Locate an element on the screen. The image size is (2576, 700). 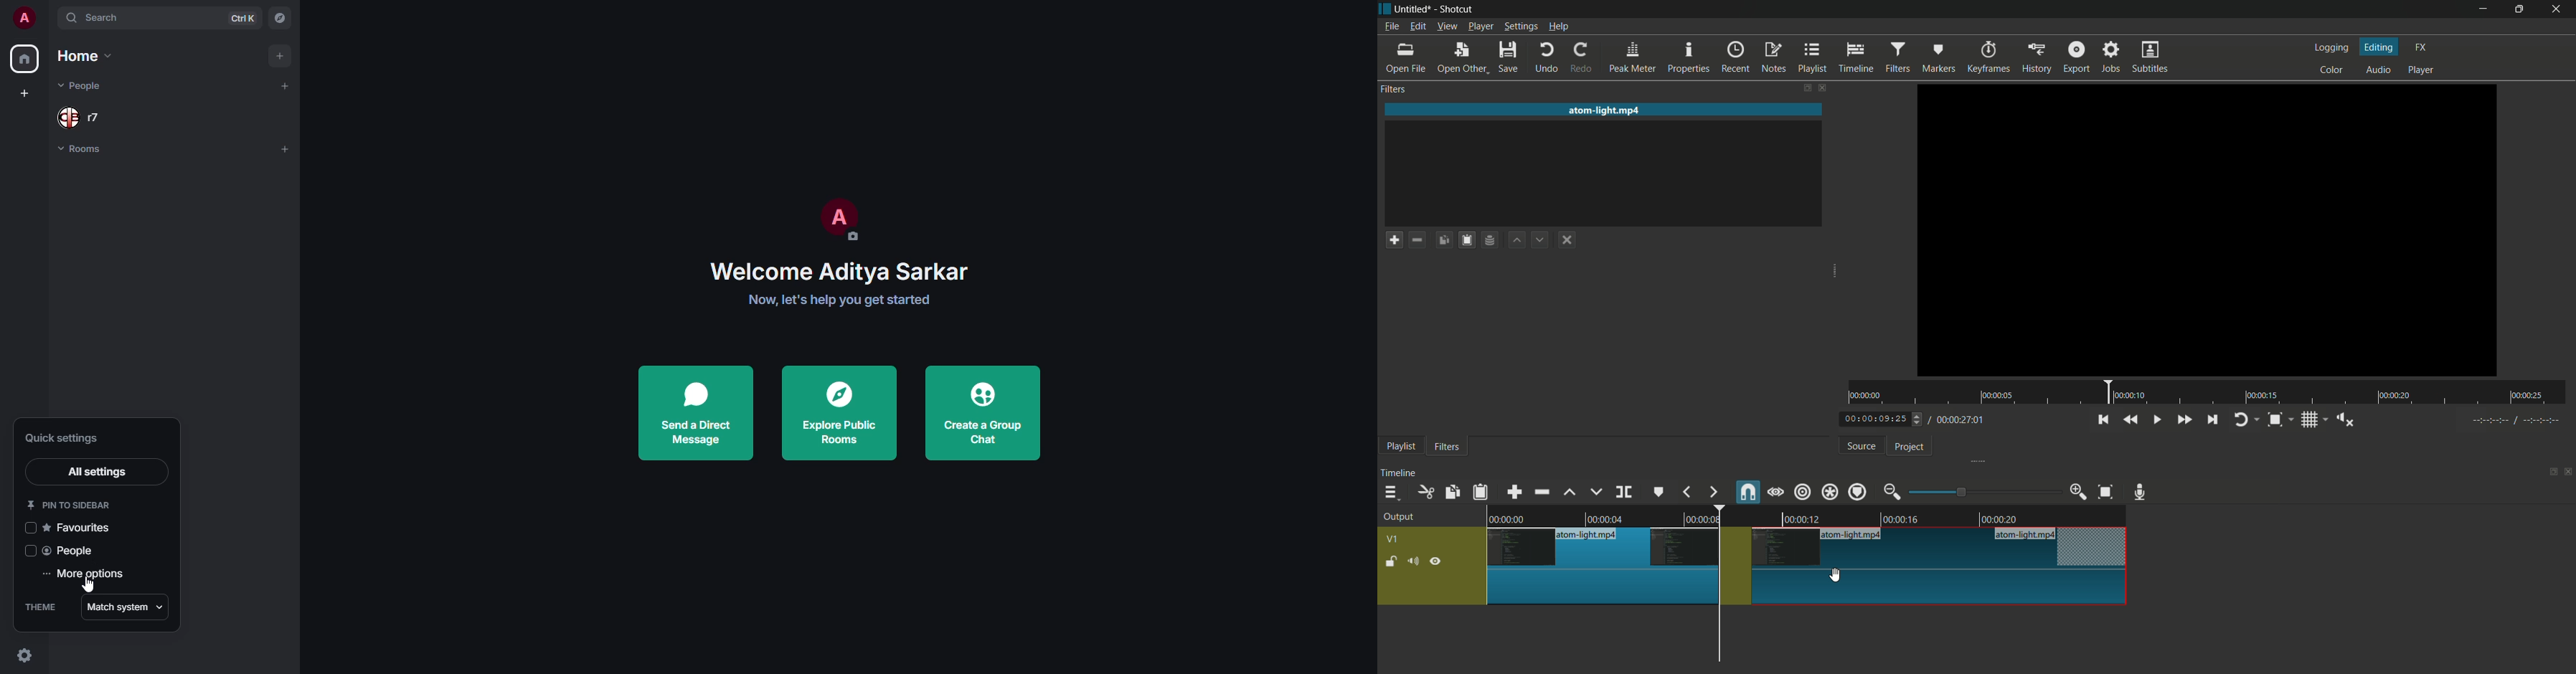
toggle grid is located at coordinates (2313, 419).